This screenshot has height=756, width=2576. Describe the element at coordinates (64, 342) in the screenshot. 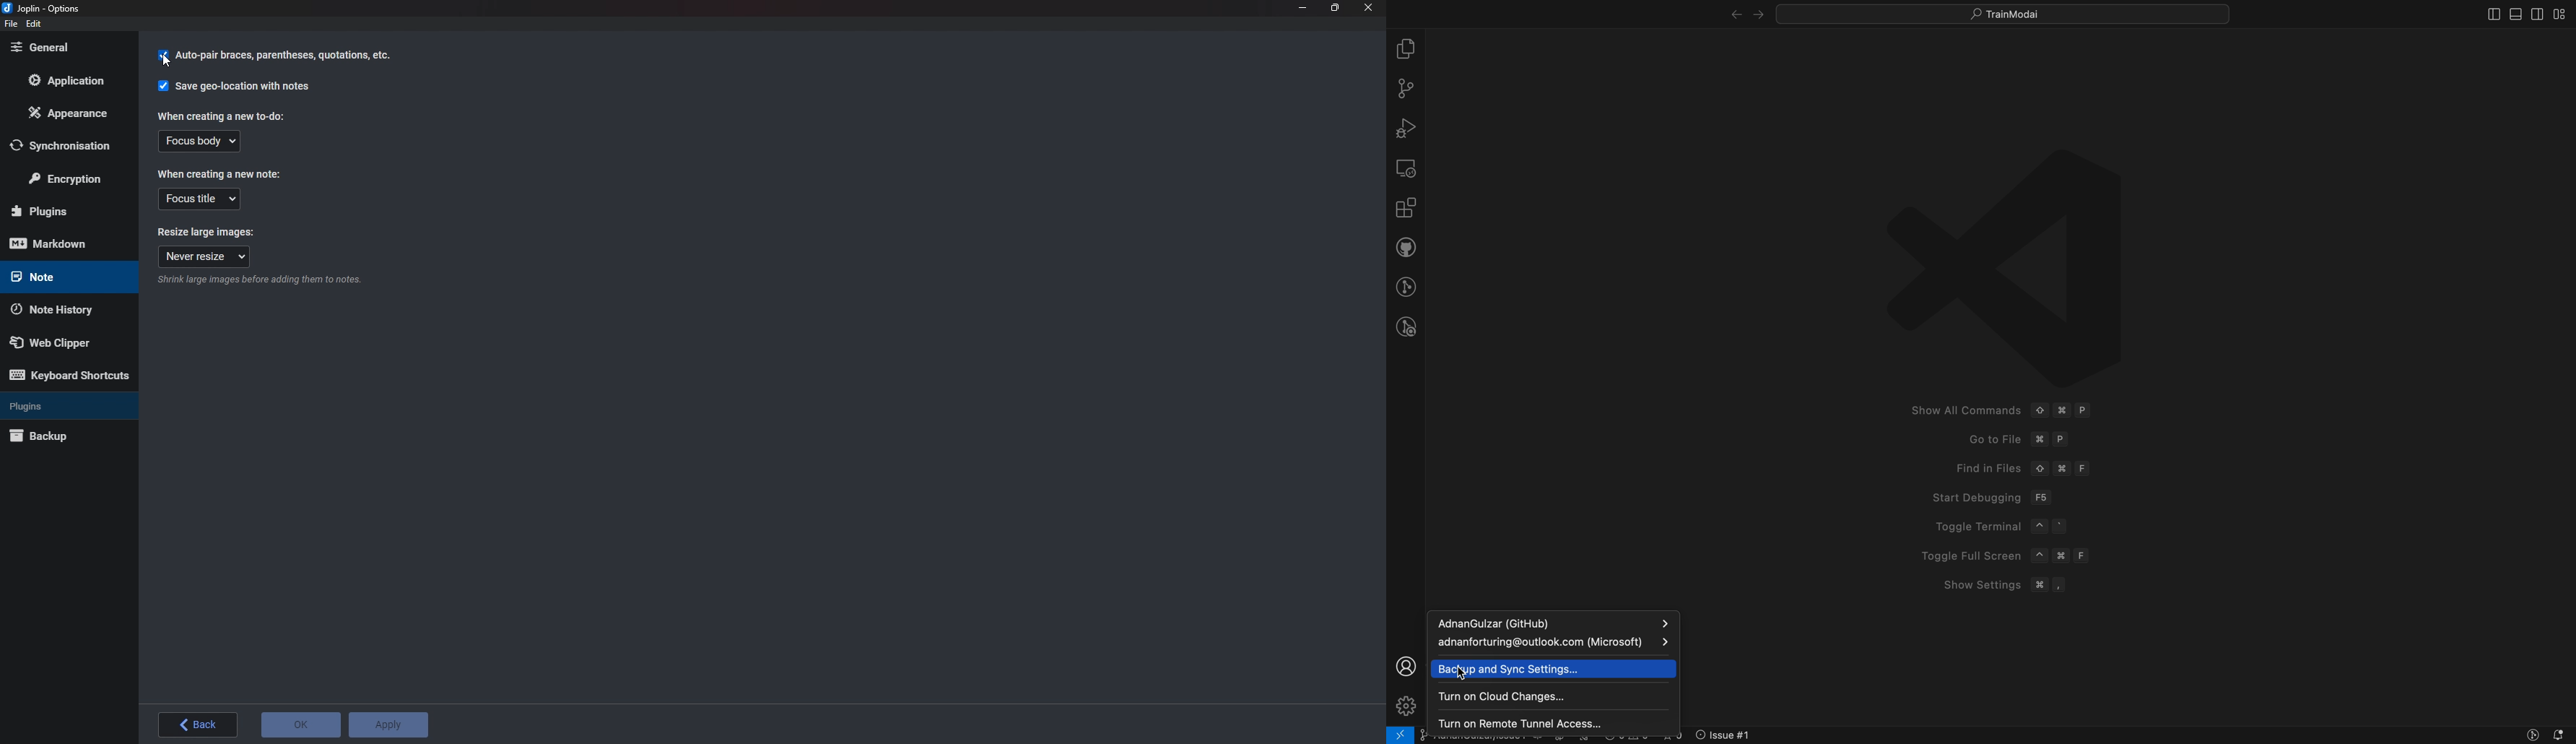

I see `Web Clipper` at that location.